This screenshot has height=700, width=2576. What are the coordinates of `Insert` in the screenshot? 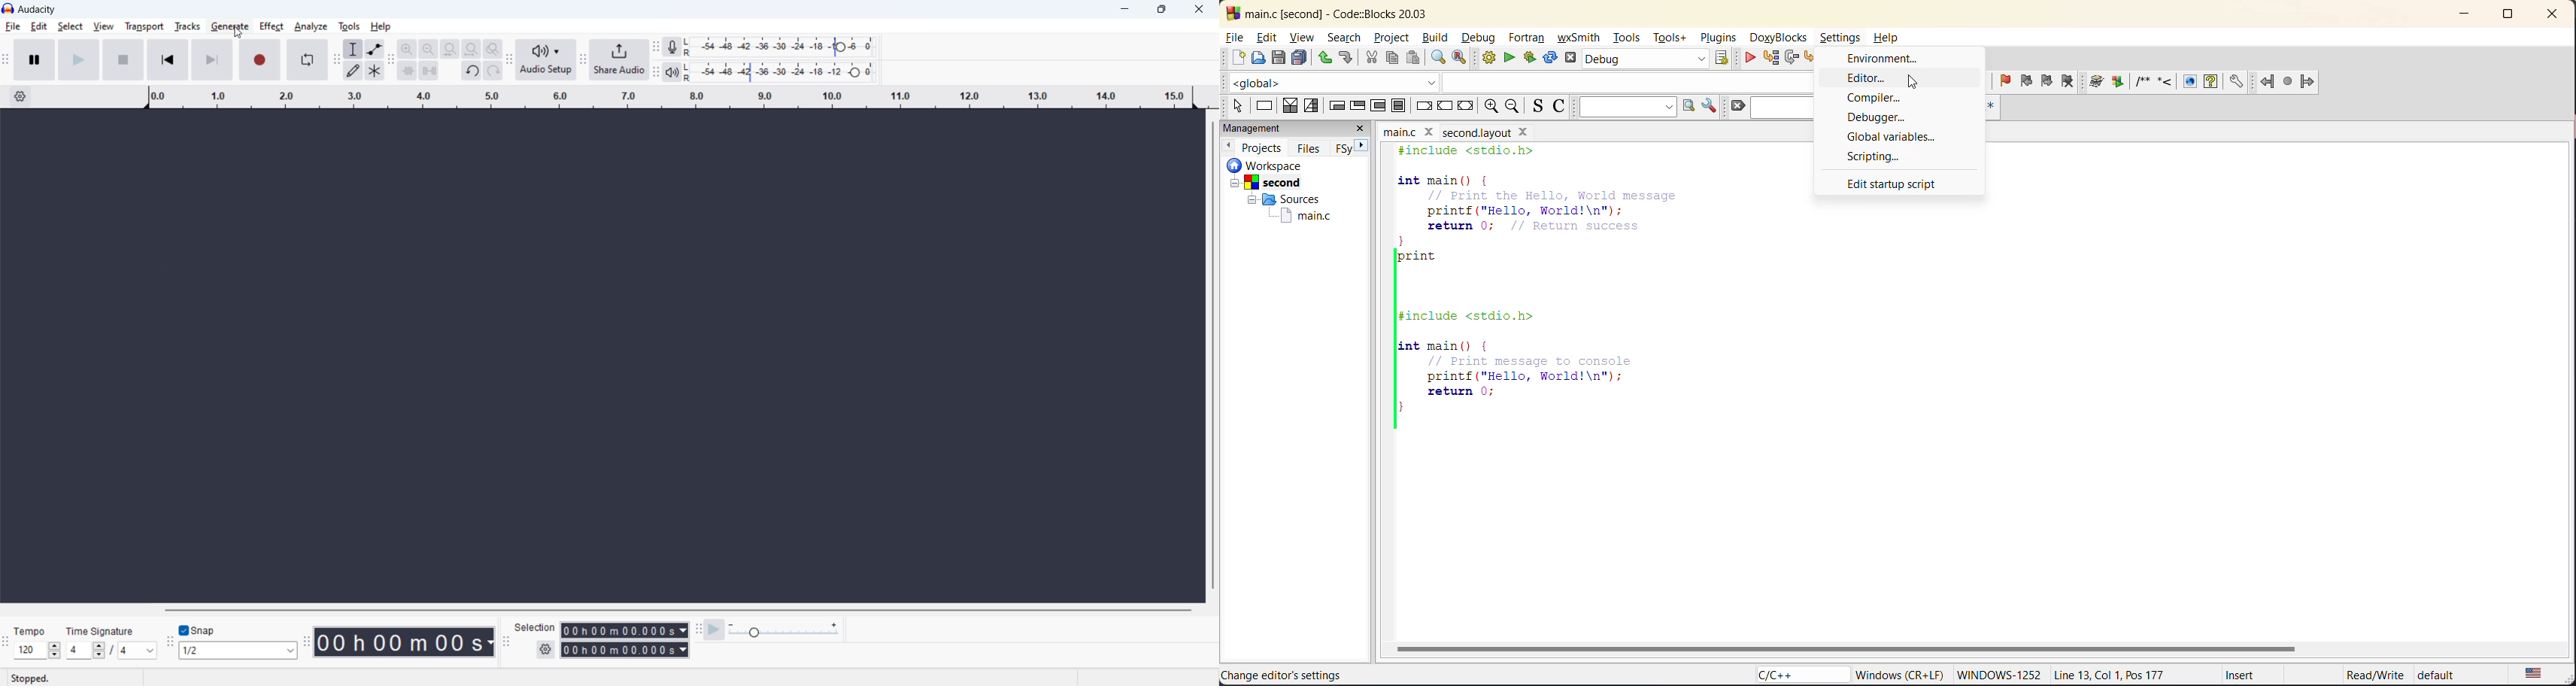 It's located at (2235, 677).